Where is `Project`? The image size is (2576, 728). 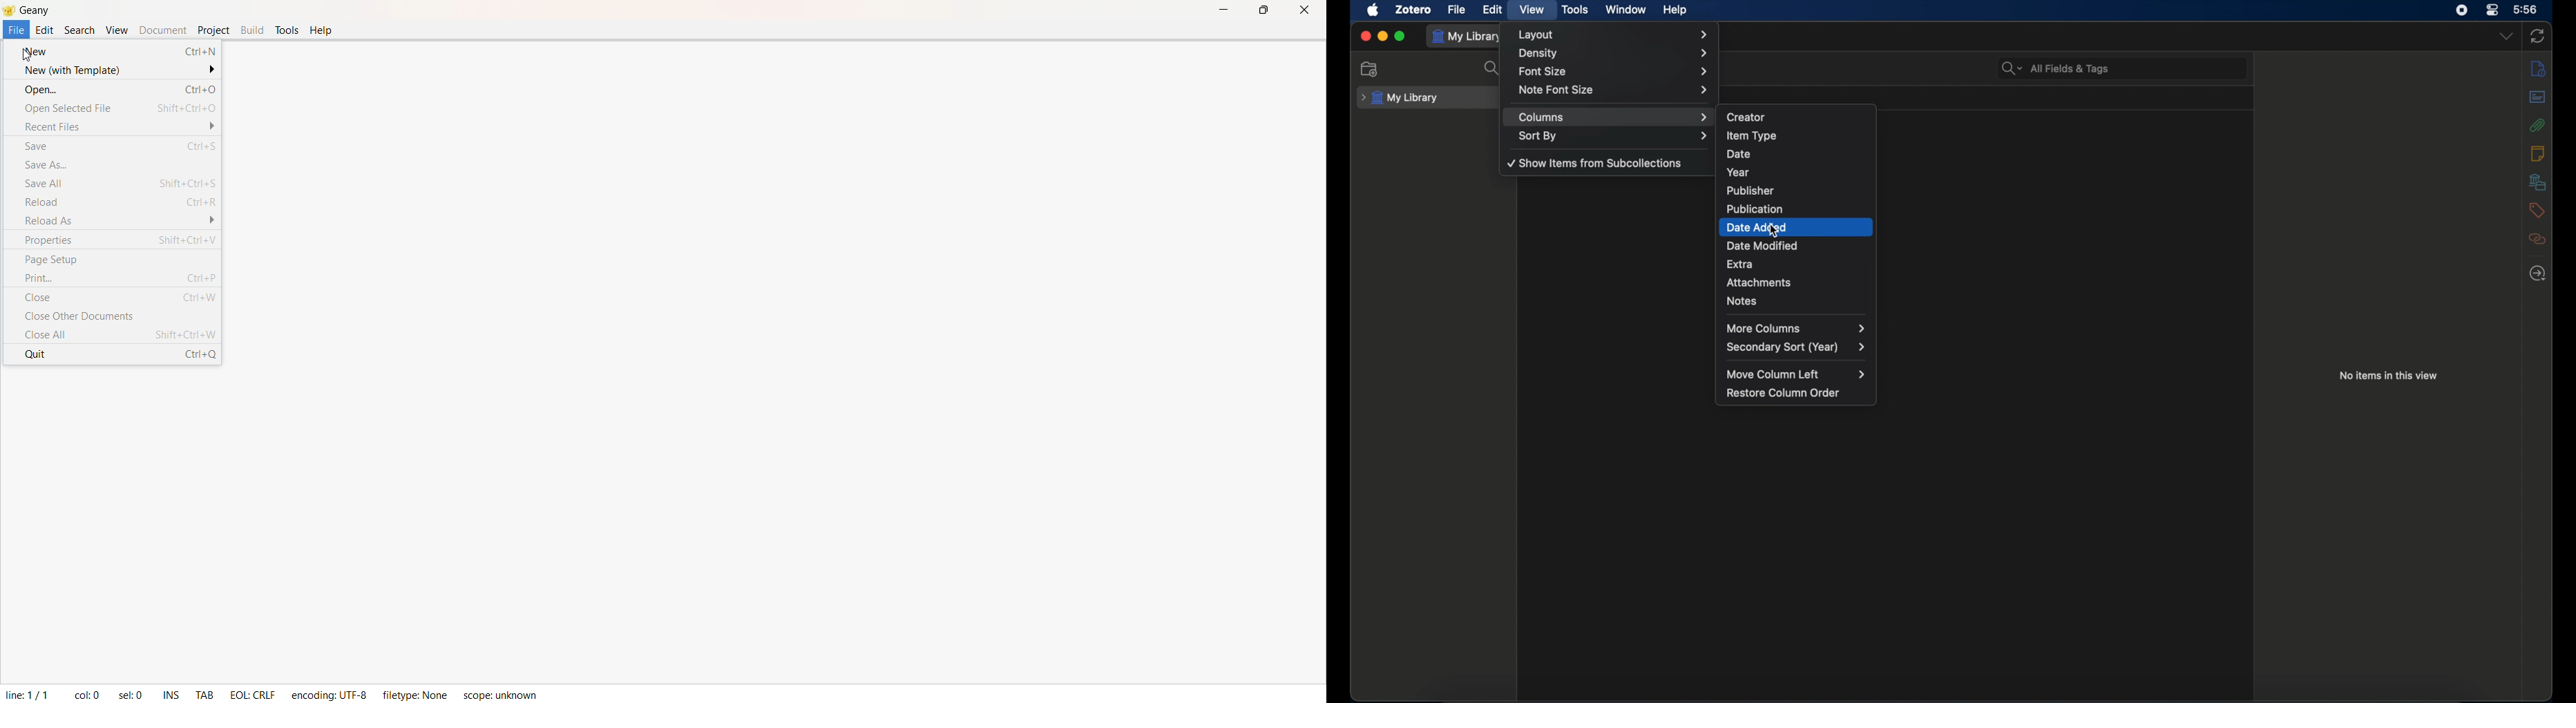 Project is located at coordinates (213, 30).